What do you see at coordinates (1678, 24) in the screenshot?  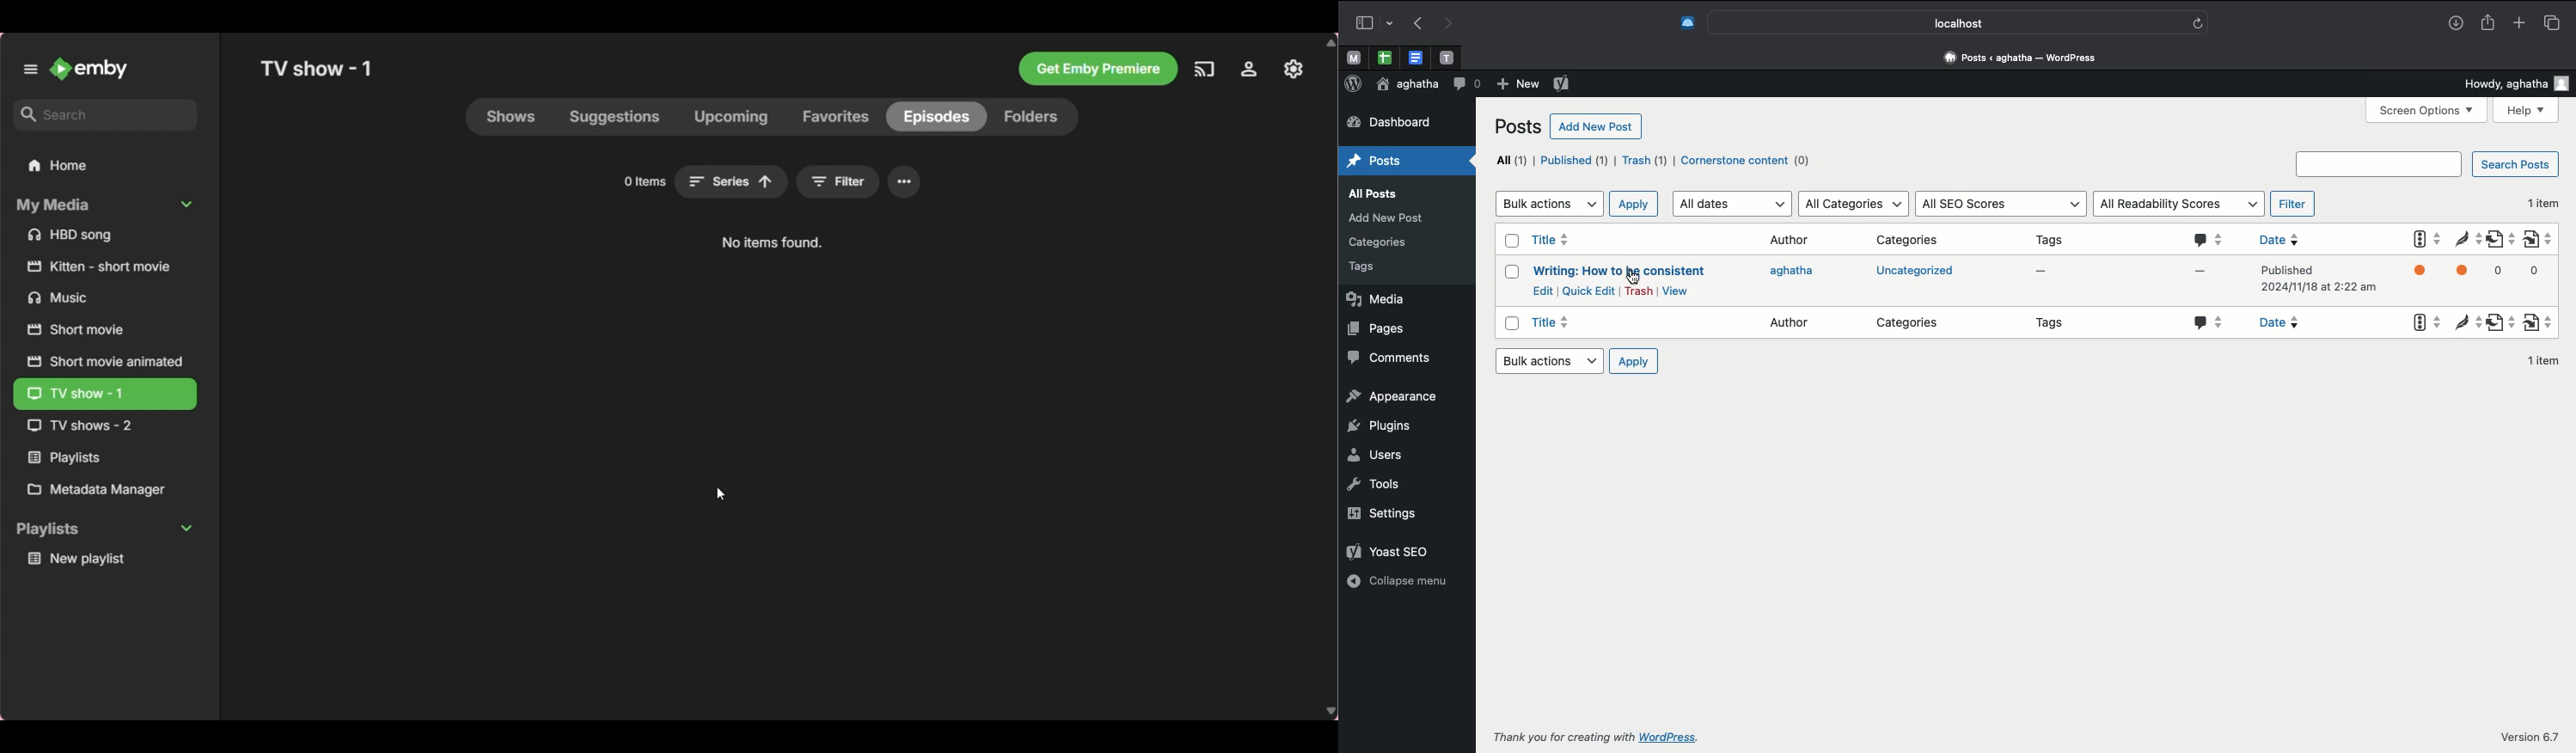 I see `Extensions` at bounding box center [1678, 24].